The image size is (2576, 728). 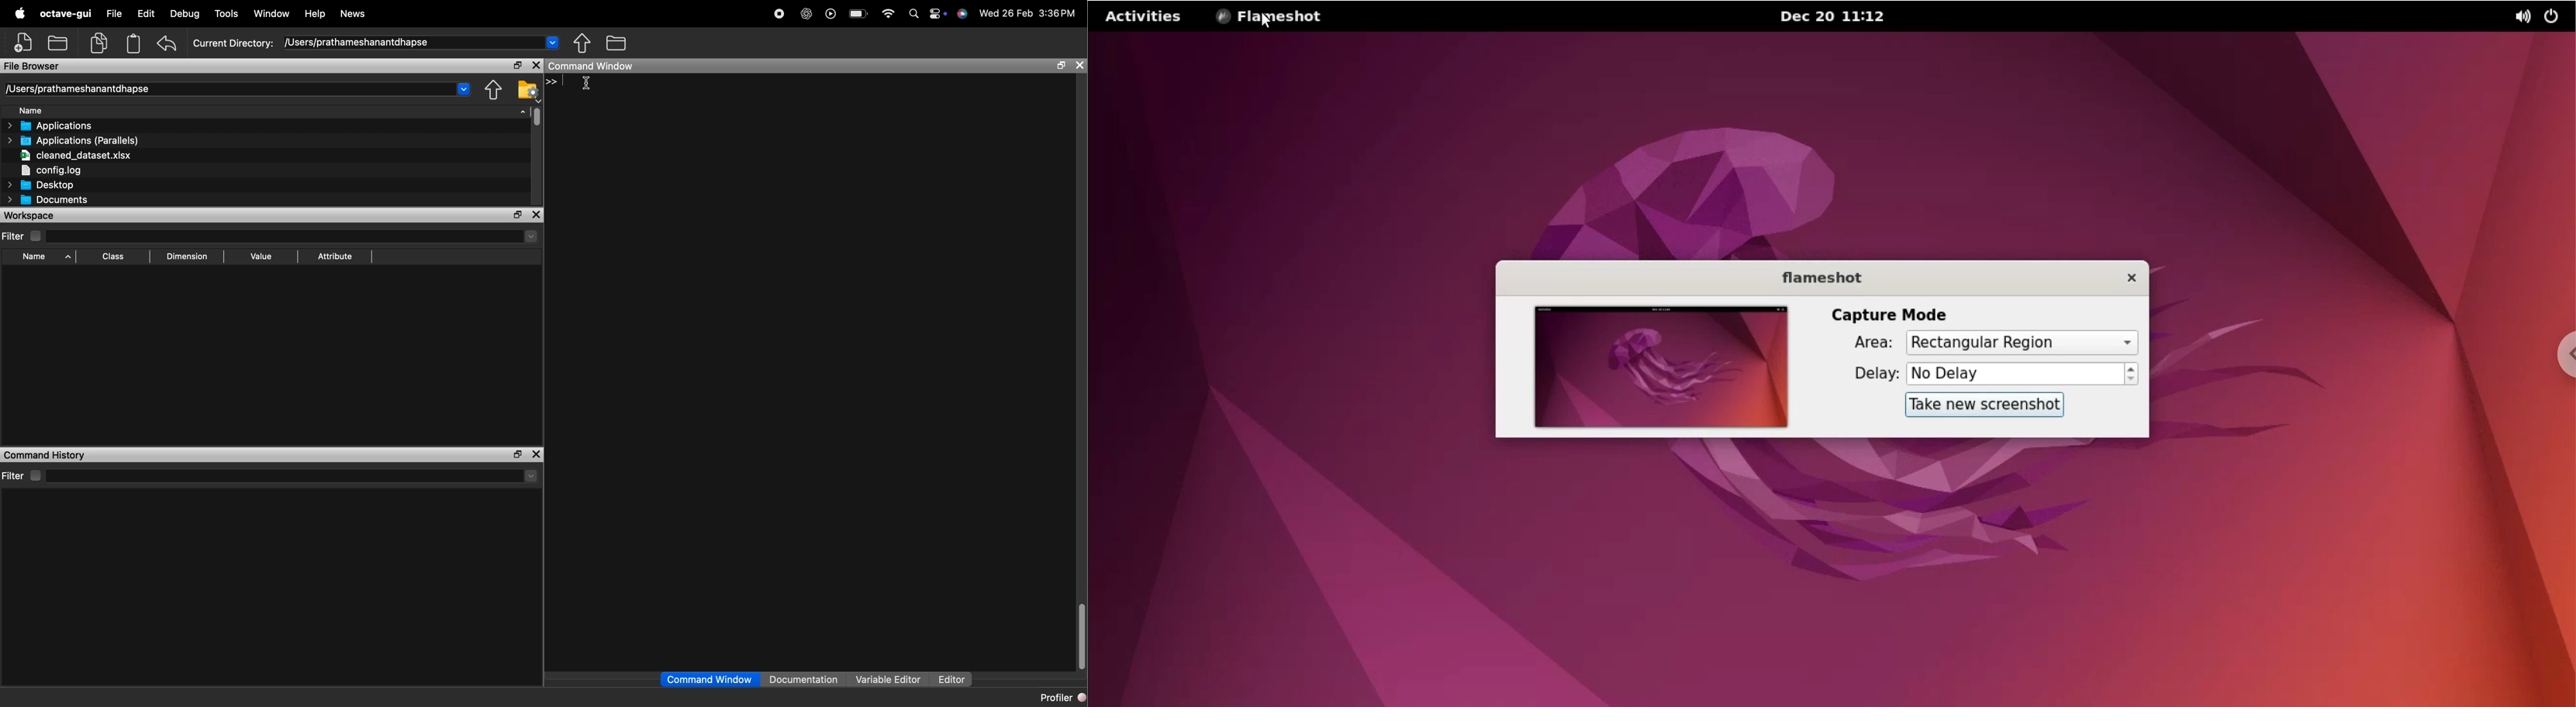 What do you see at coordinates (493, 91) in the screenshot?
I see `Browse directories` at bounding box center [493, 91].